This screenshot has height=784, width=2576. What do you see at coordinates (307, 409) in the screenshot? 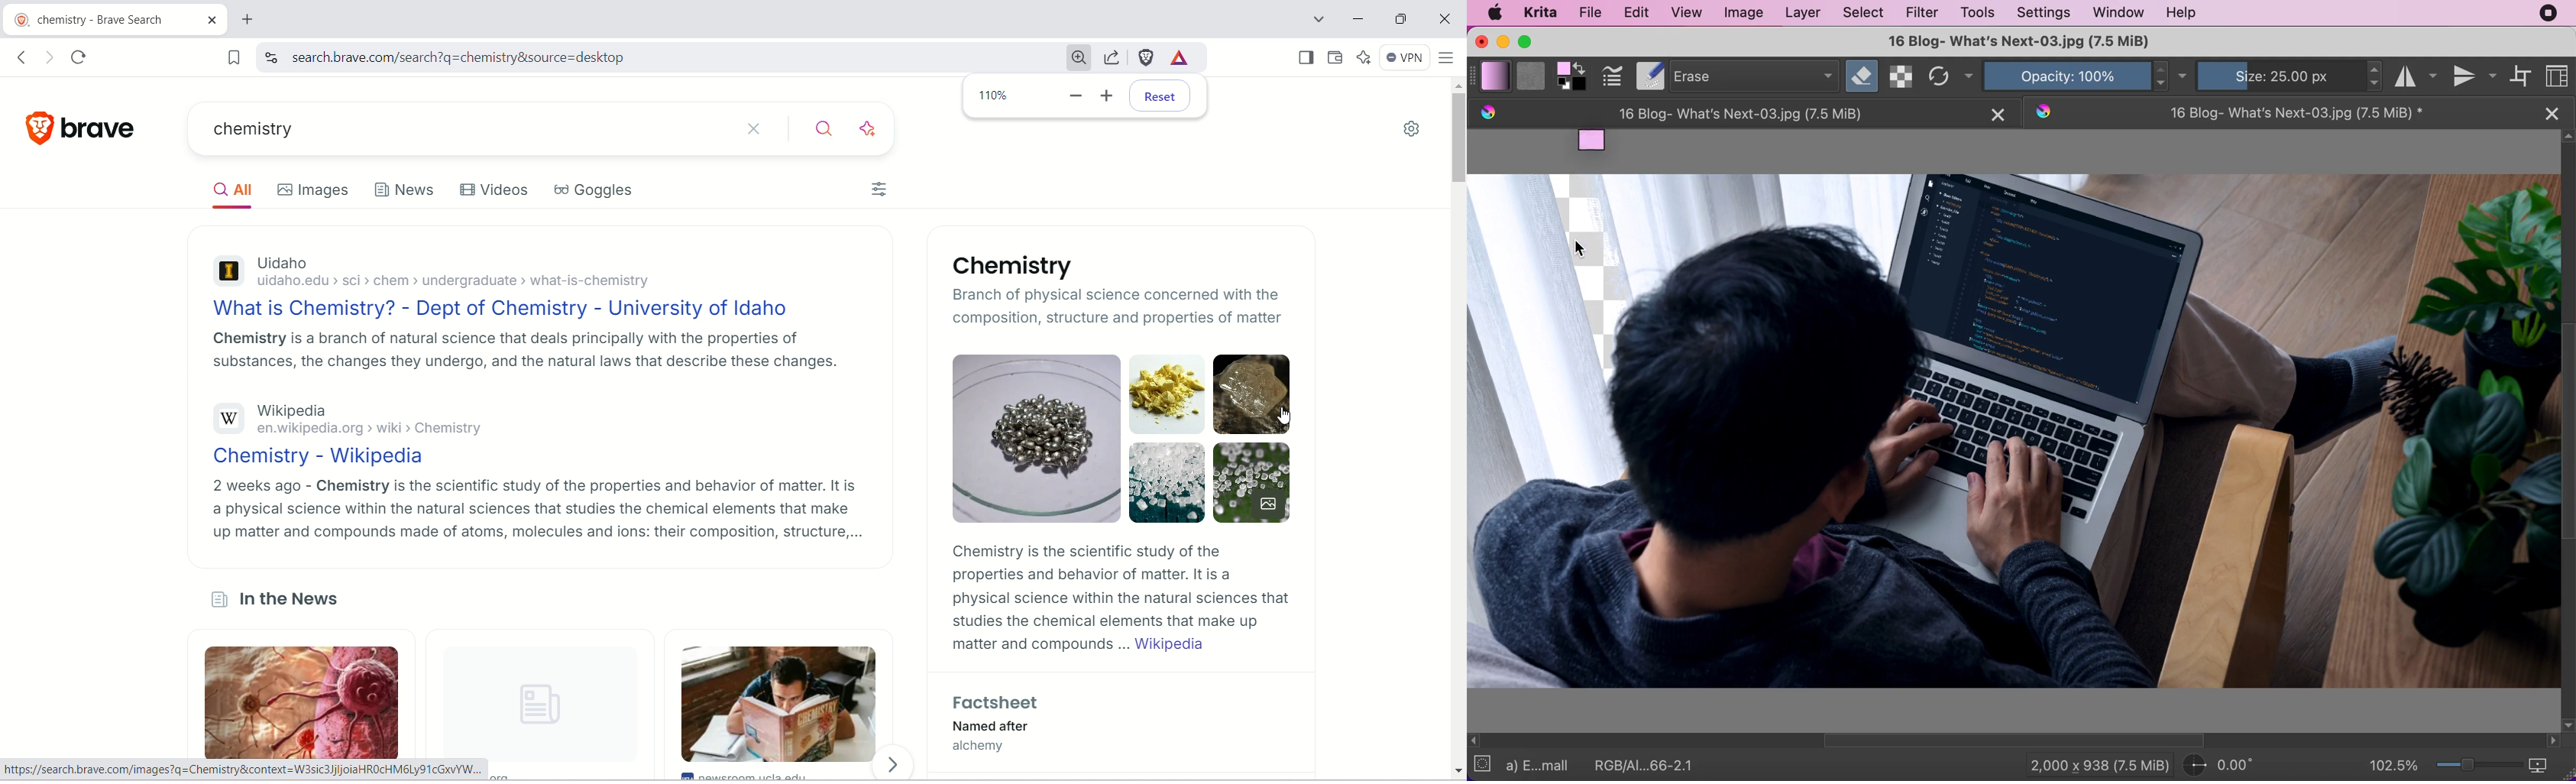
I see `Wikipedia` at bounding box center [307, 409].